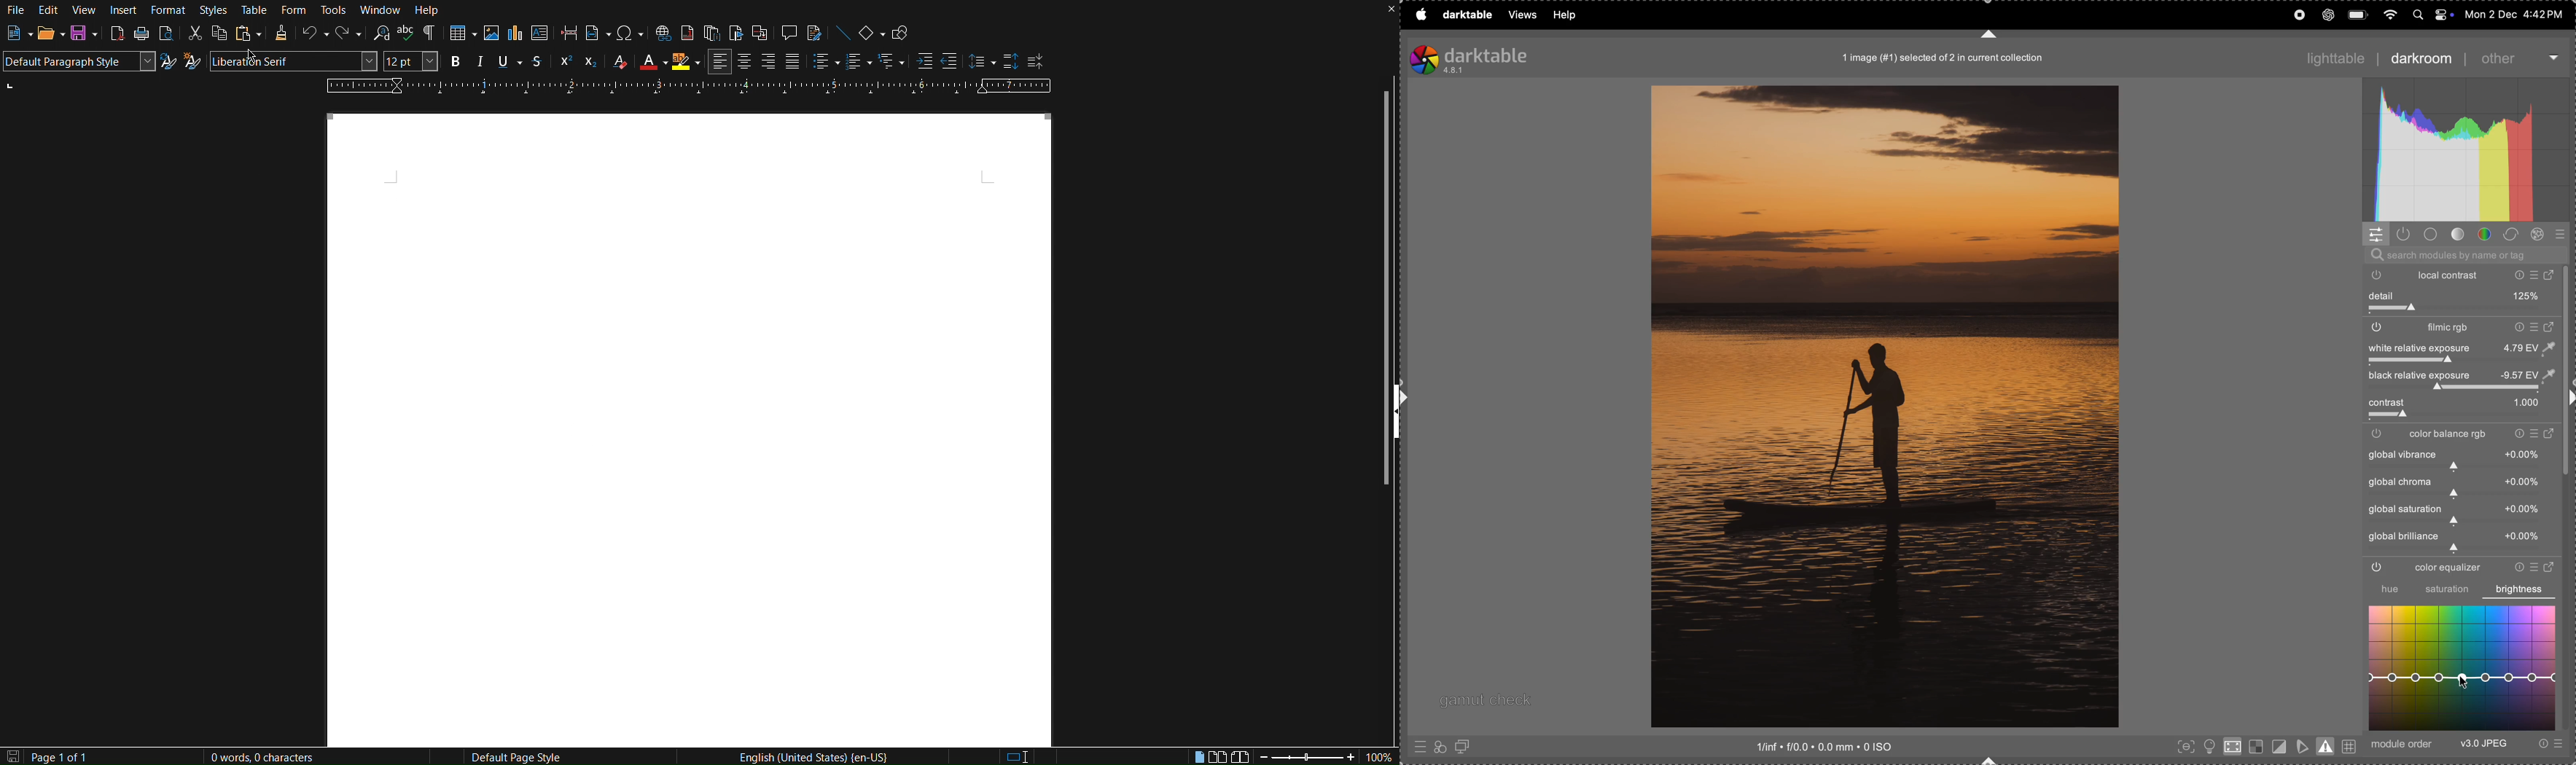 The width and height of the screenshot is (2576, 784). What do you see at coordinates (2432, 234) in the screenshot?
I see `base` at bounding box center [2432, 234].